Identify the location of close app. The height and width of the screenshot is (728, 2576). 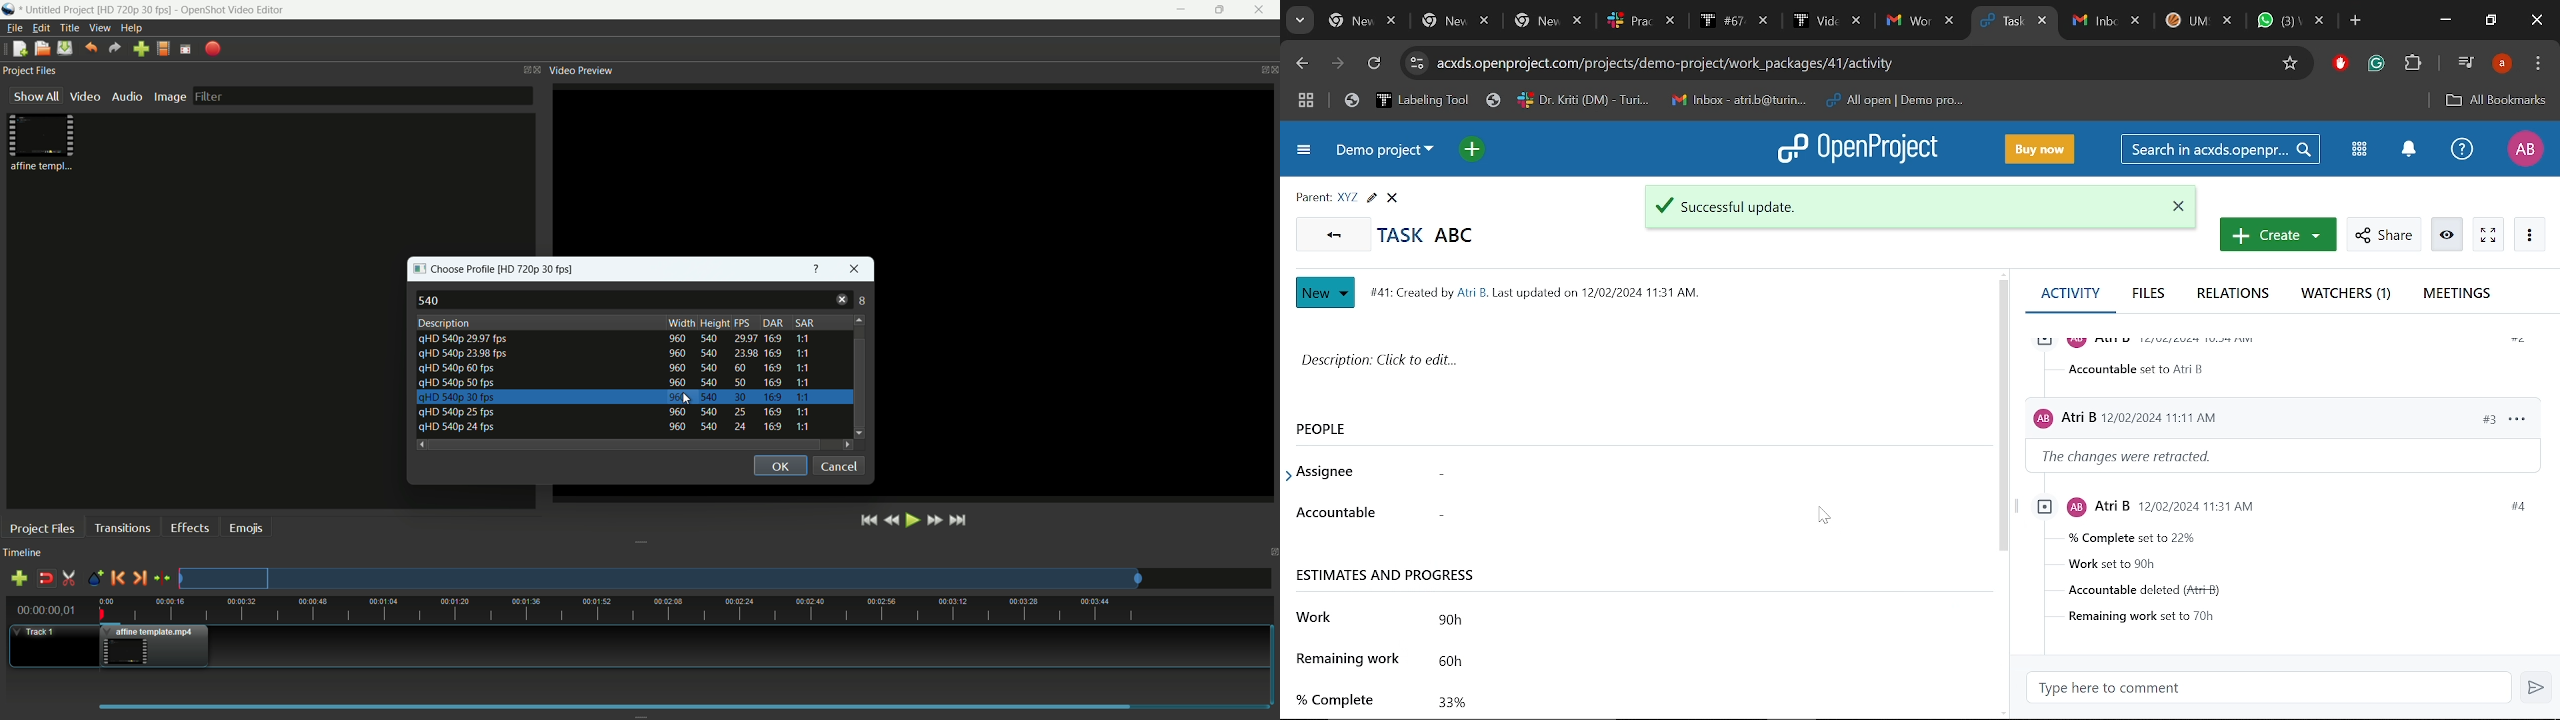
(1263, 10).